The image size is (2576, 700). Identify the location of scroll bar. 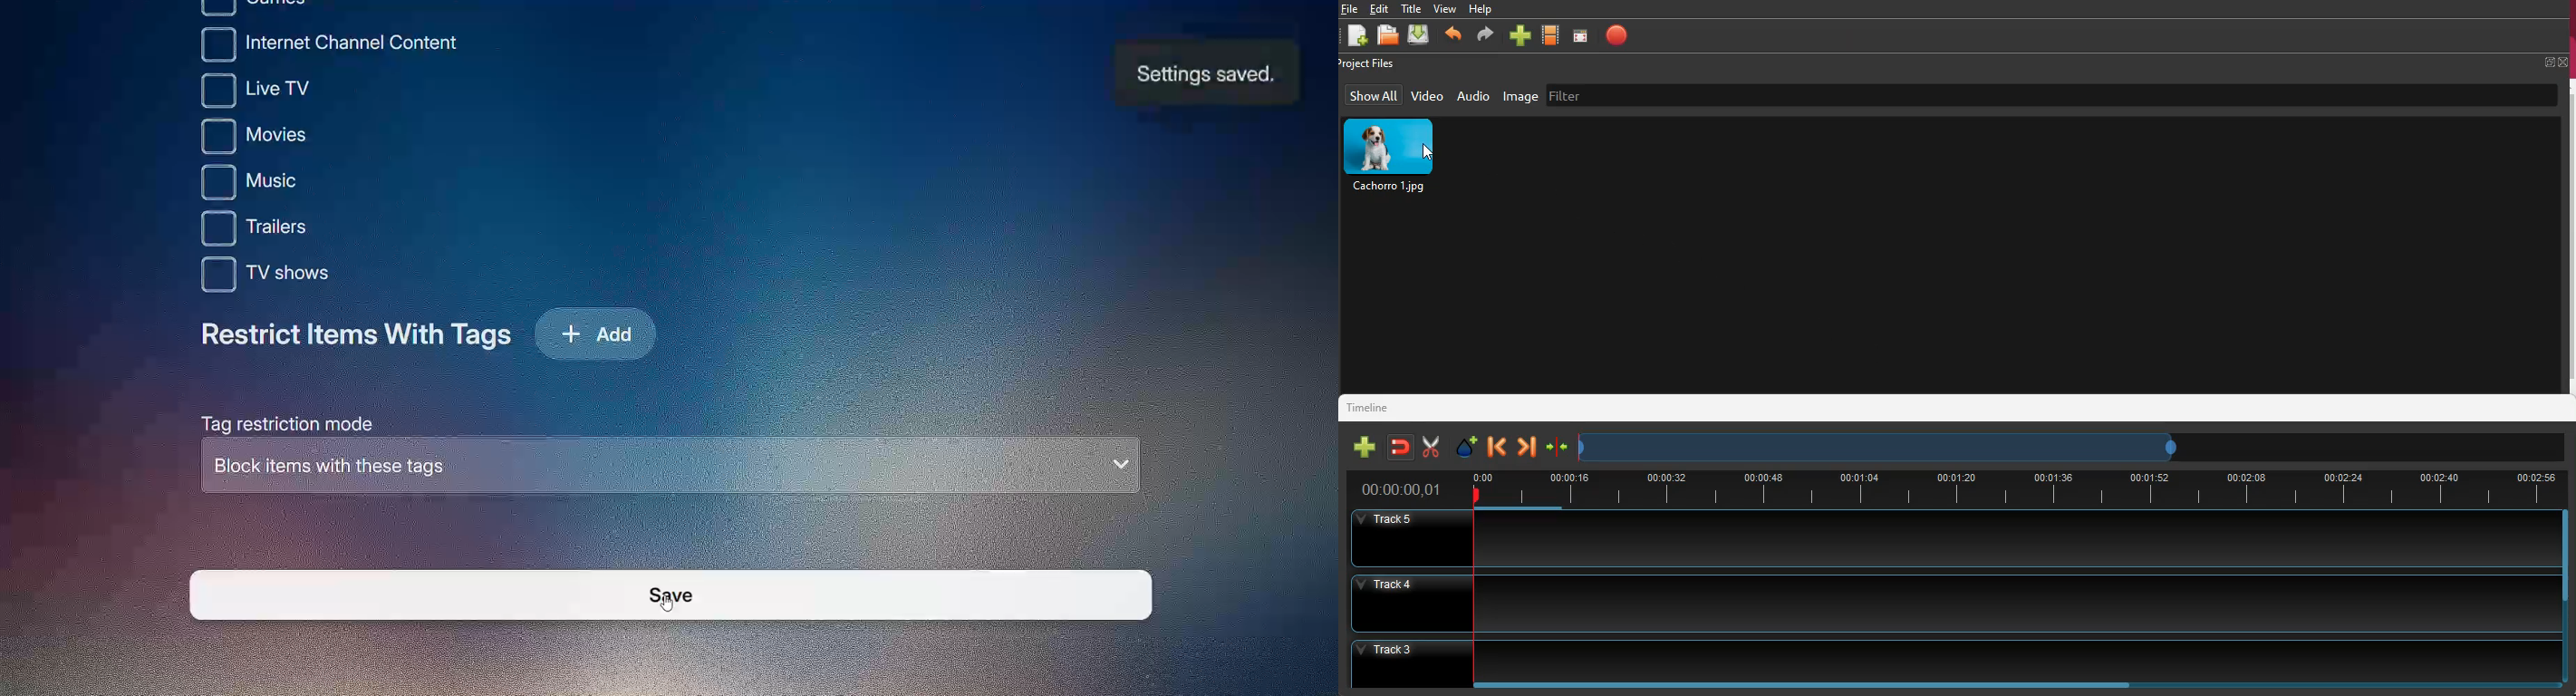
(2564, 558).